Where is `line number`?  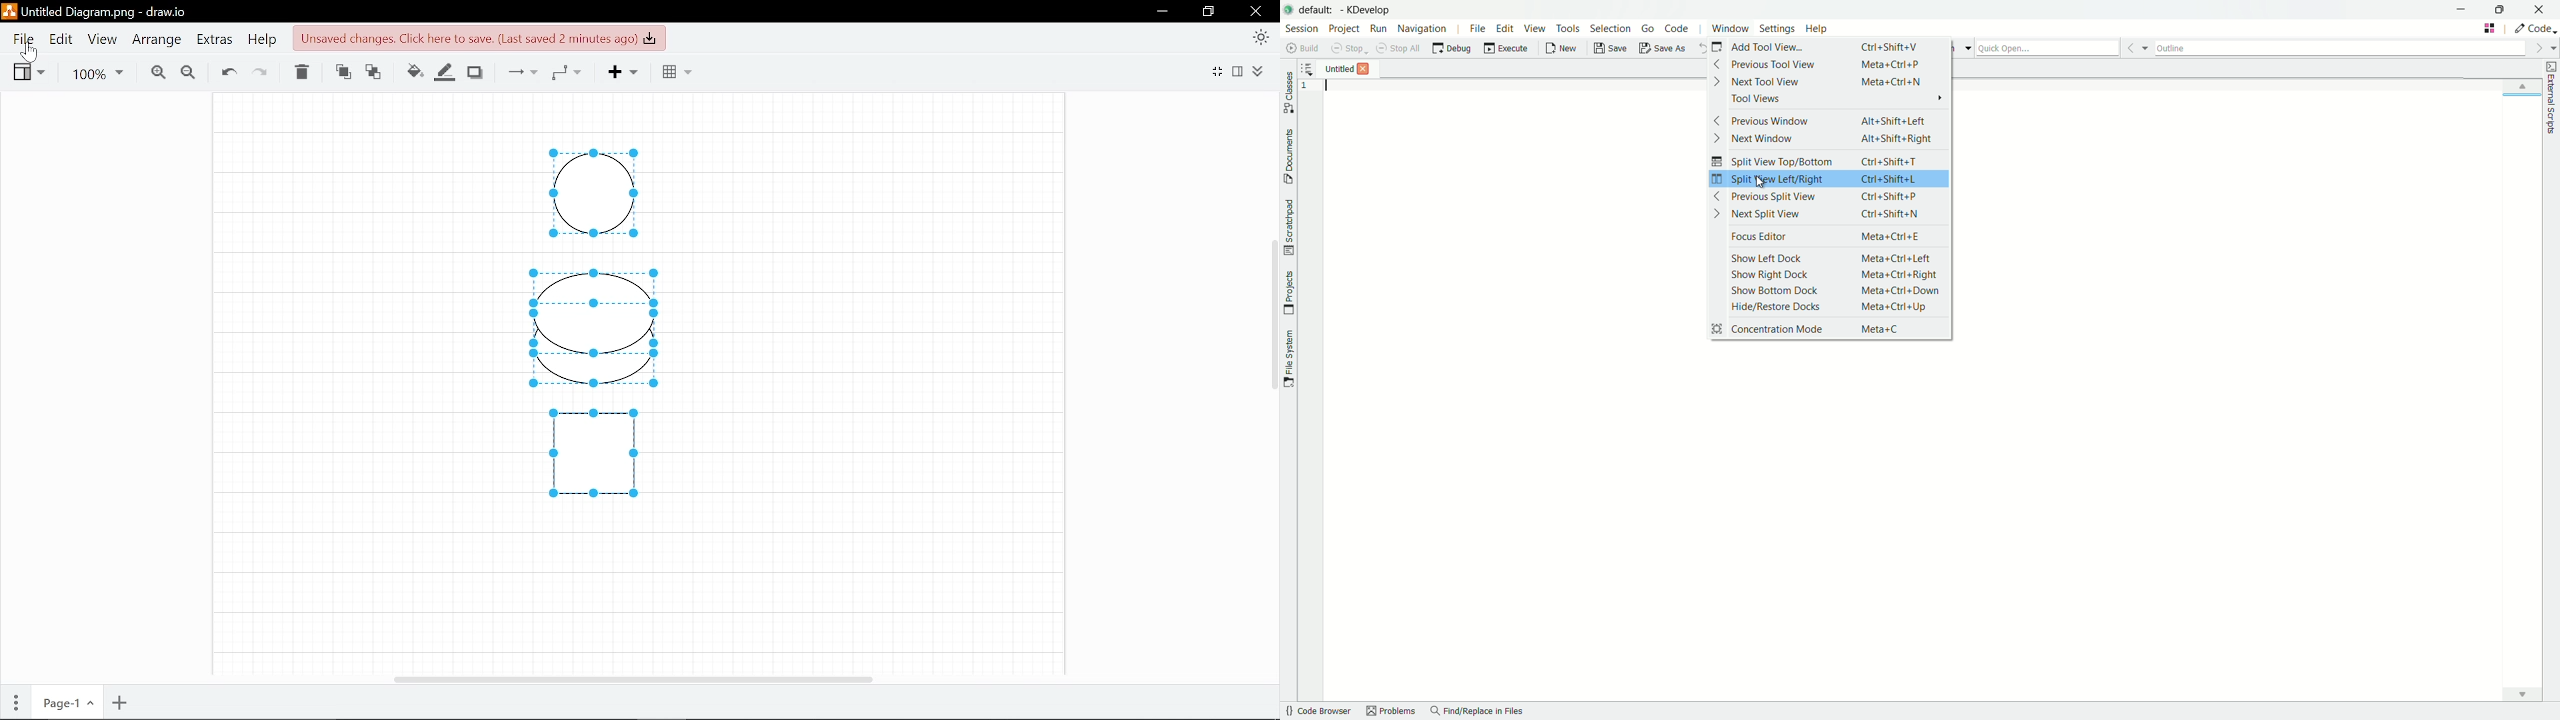 line number is located at coordinates (1307, 87).